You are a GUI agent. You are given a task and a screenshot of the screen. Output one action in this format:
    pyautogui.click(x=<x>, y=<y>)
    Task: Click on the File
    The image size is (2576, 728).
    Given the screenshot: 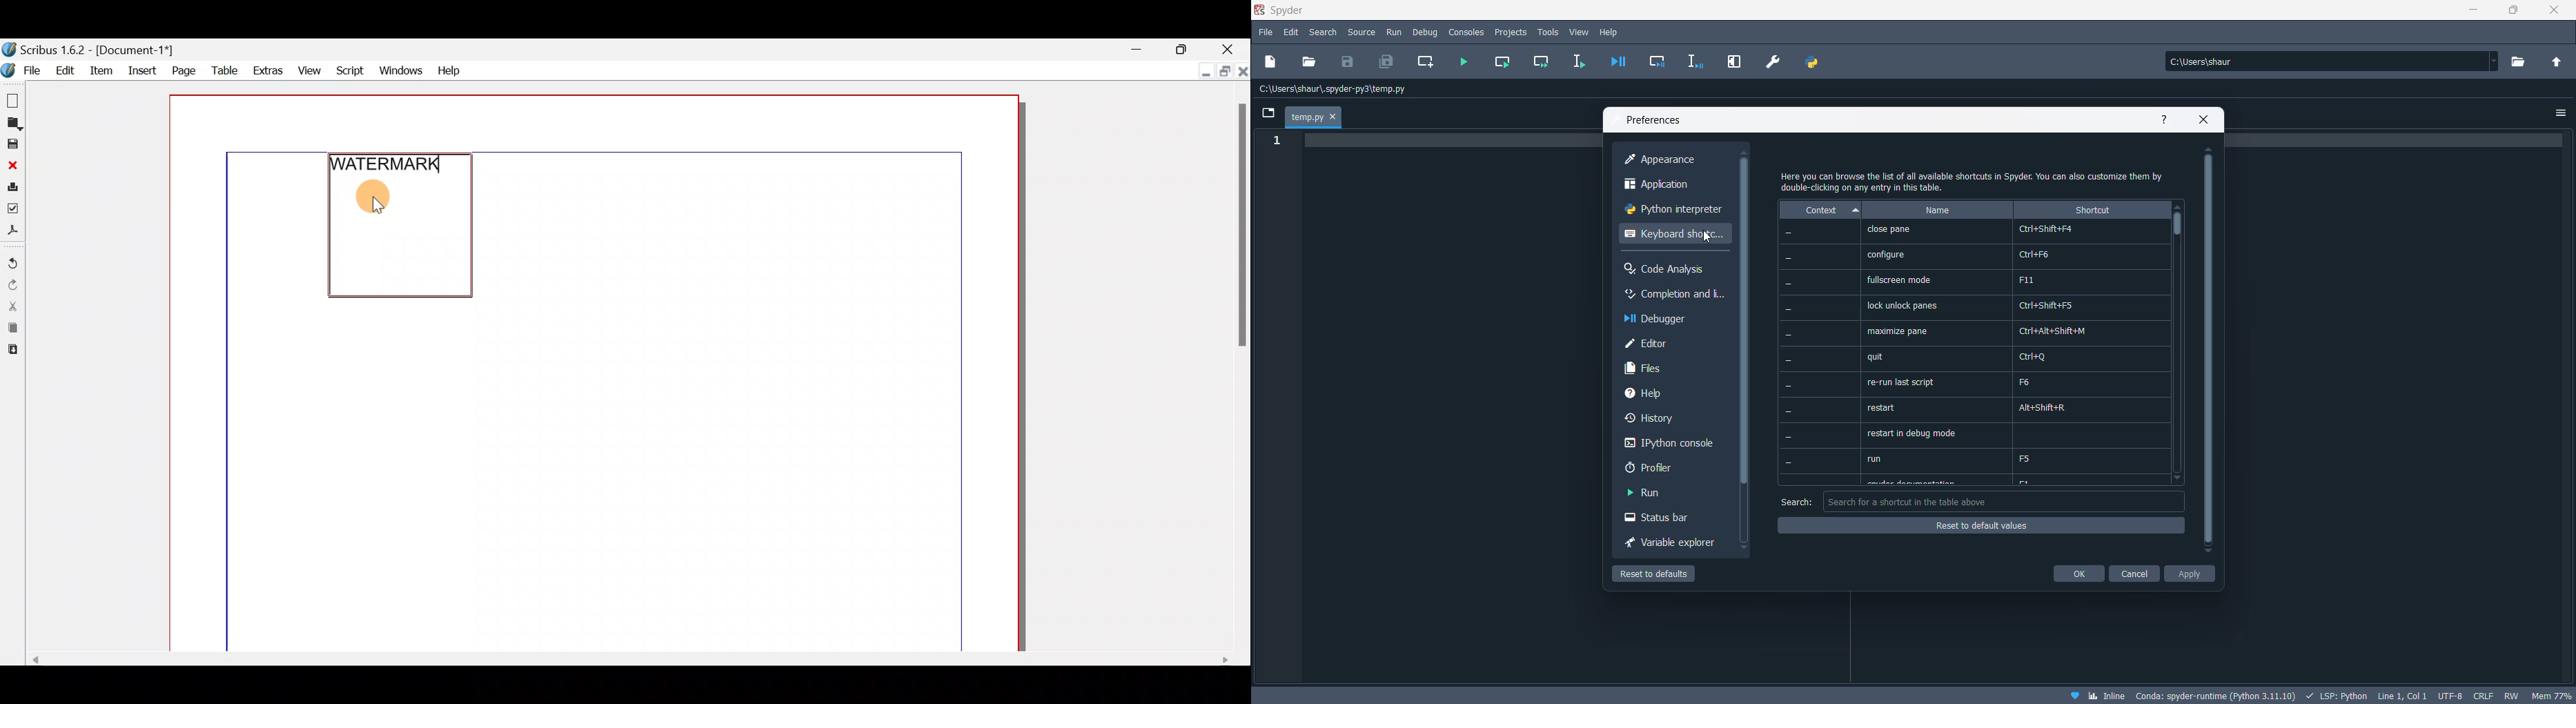 What is the action you would take?
    pyautogui.click(x=24, y=70)
    